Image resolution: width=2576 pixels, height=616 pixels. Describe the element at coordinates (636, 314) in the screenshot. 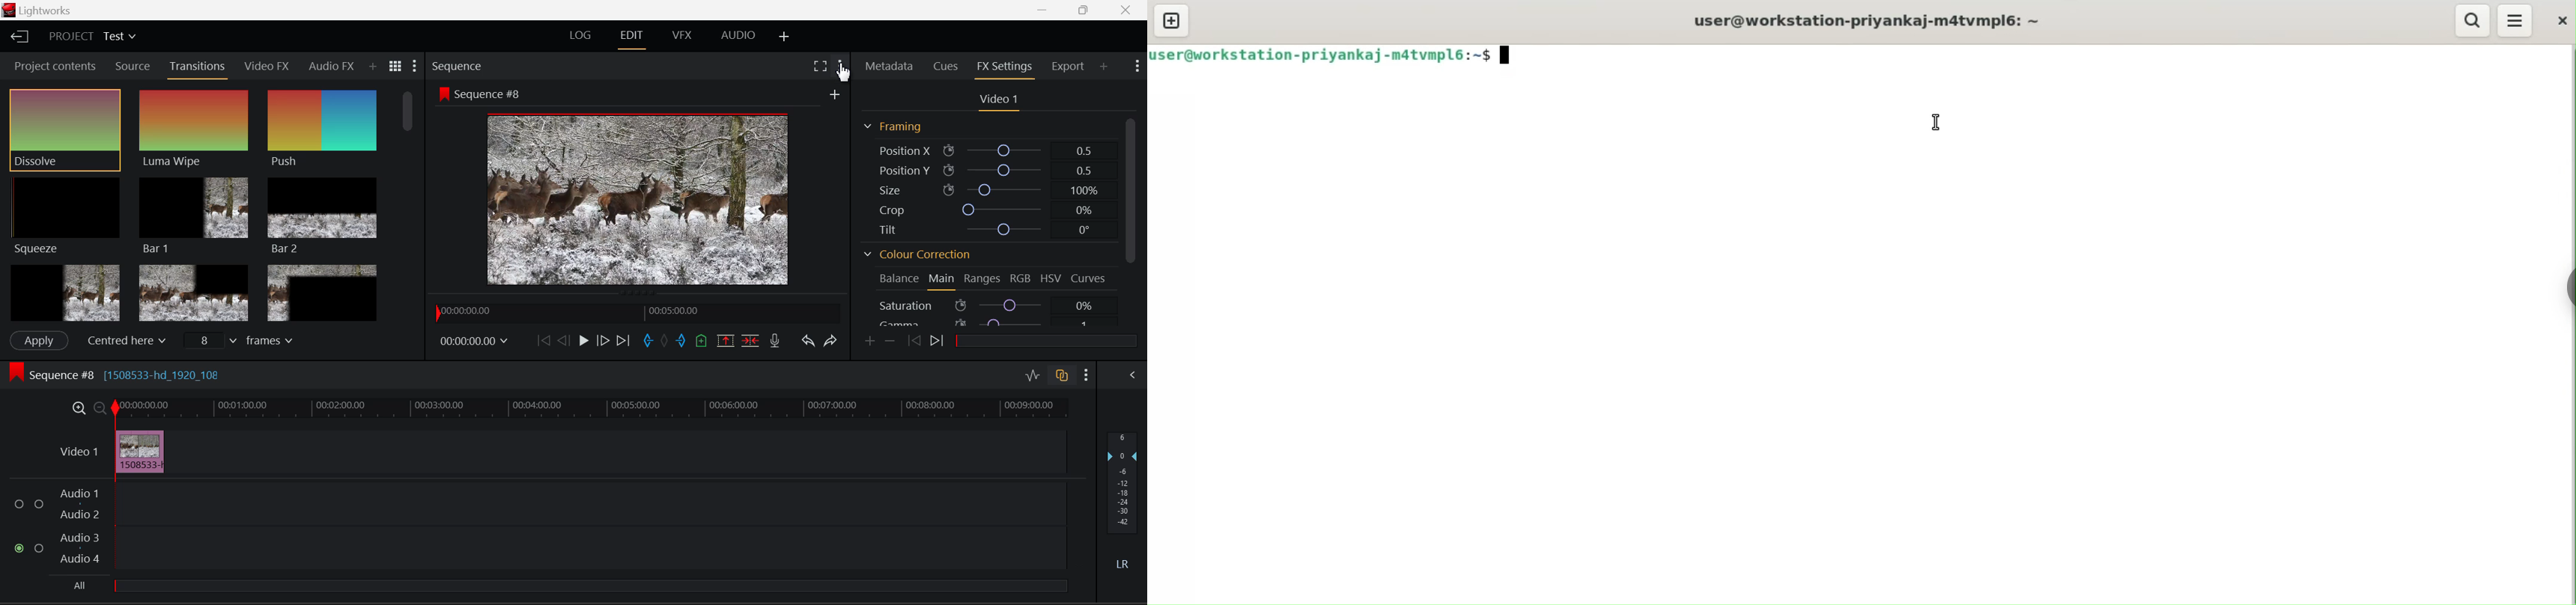

I see `Project Timeline Navigator` at that location.